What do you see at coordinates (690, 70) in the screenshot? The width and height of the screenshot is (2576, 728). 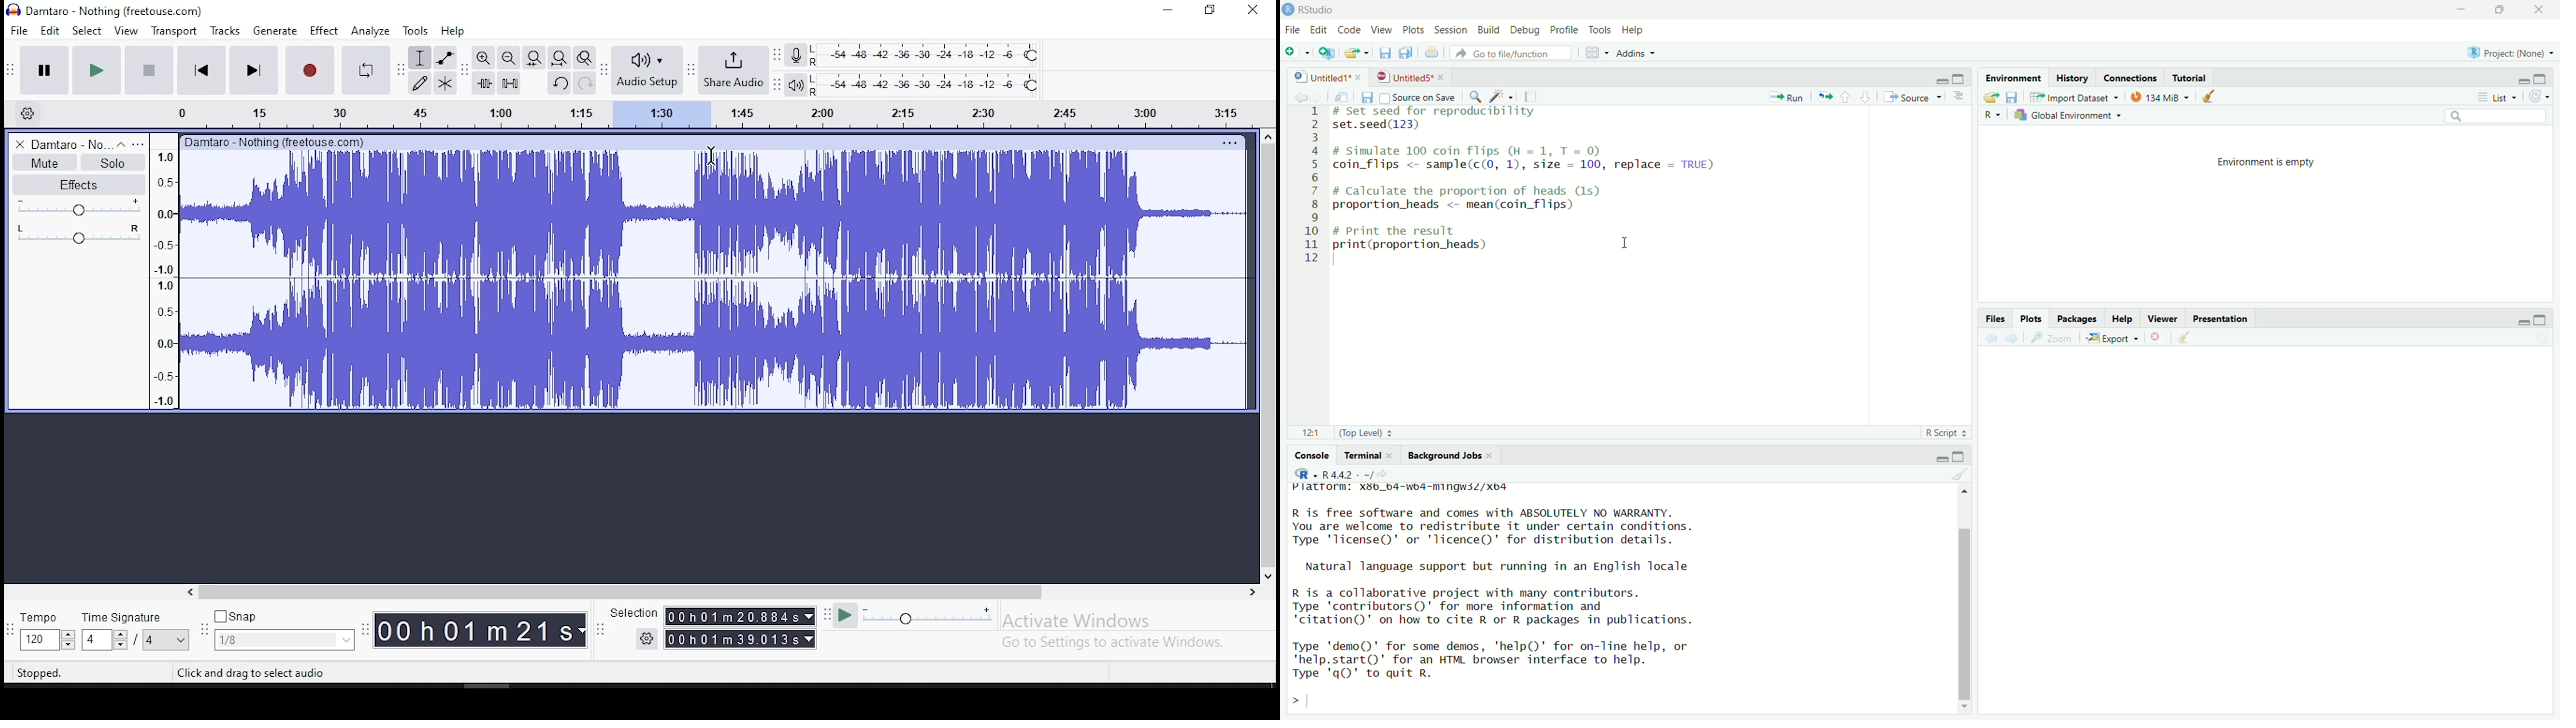 I see `` at bounding box center [690, 70].